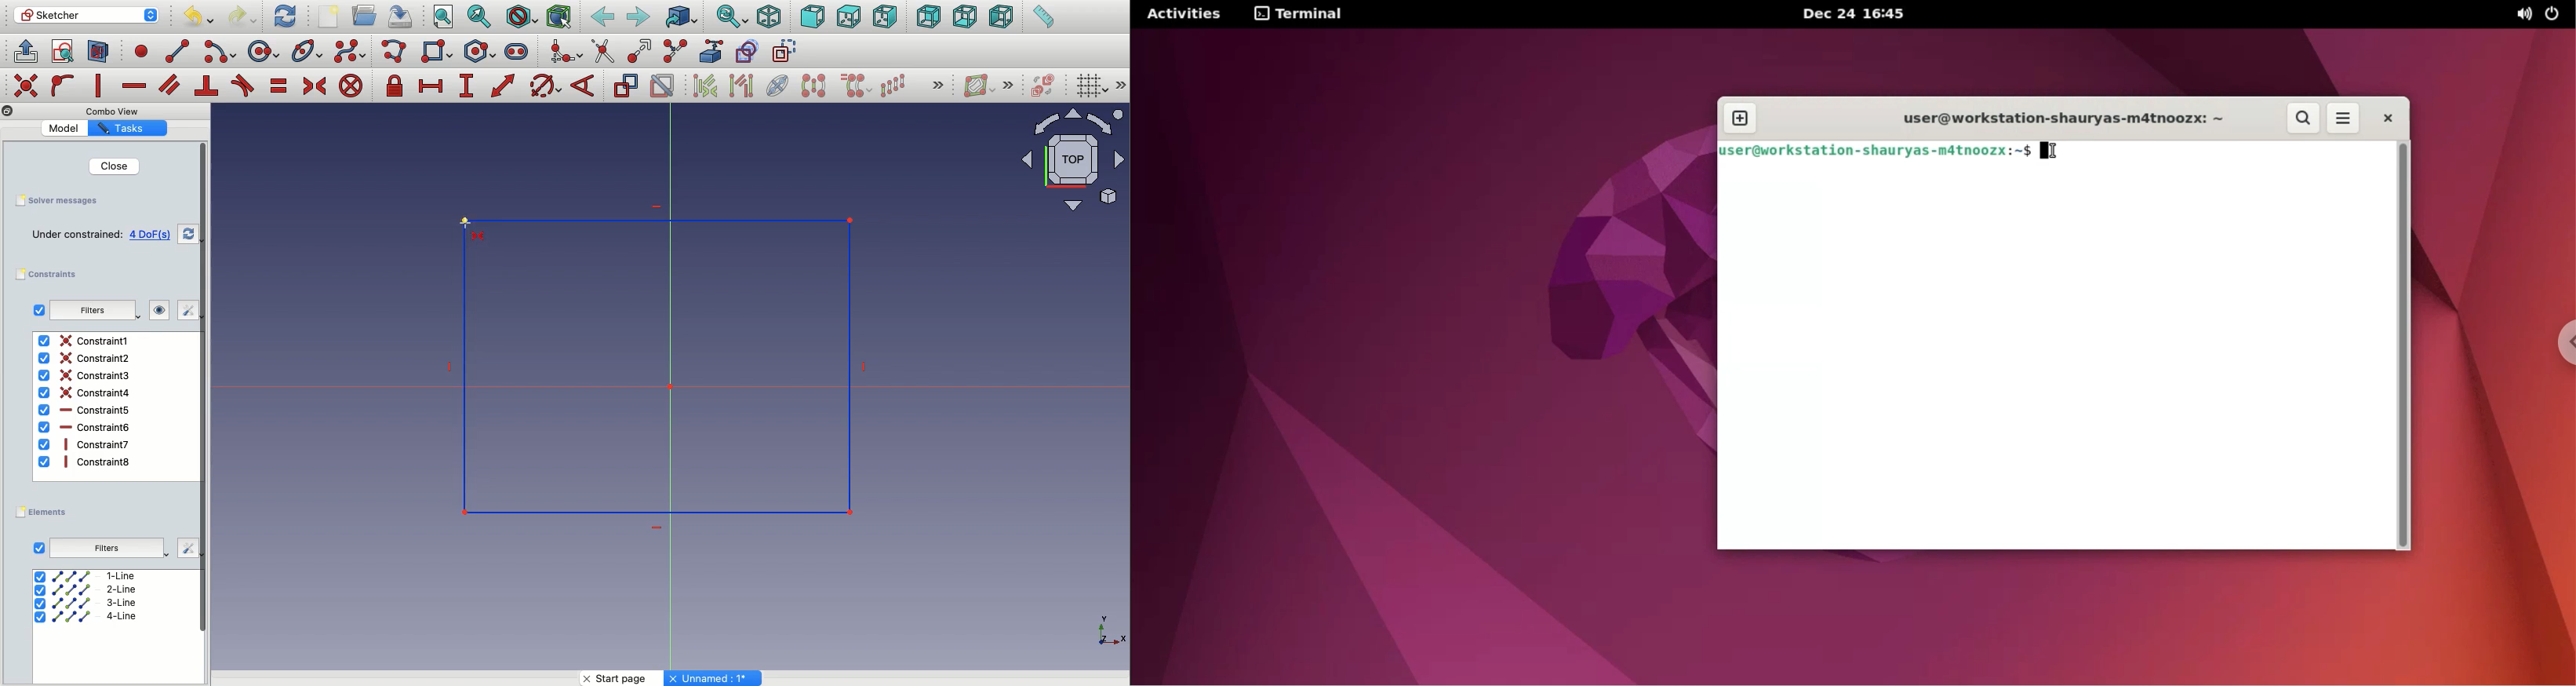 This screenshot has width=2576, height=700. What do you see at coordinates (67, 128) in the screenshot?
I see `Model` at bounding box center [67, 128].